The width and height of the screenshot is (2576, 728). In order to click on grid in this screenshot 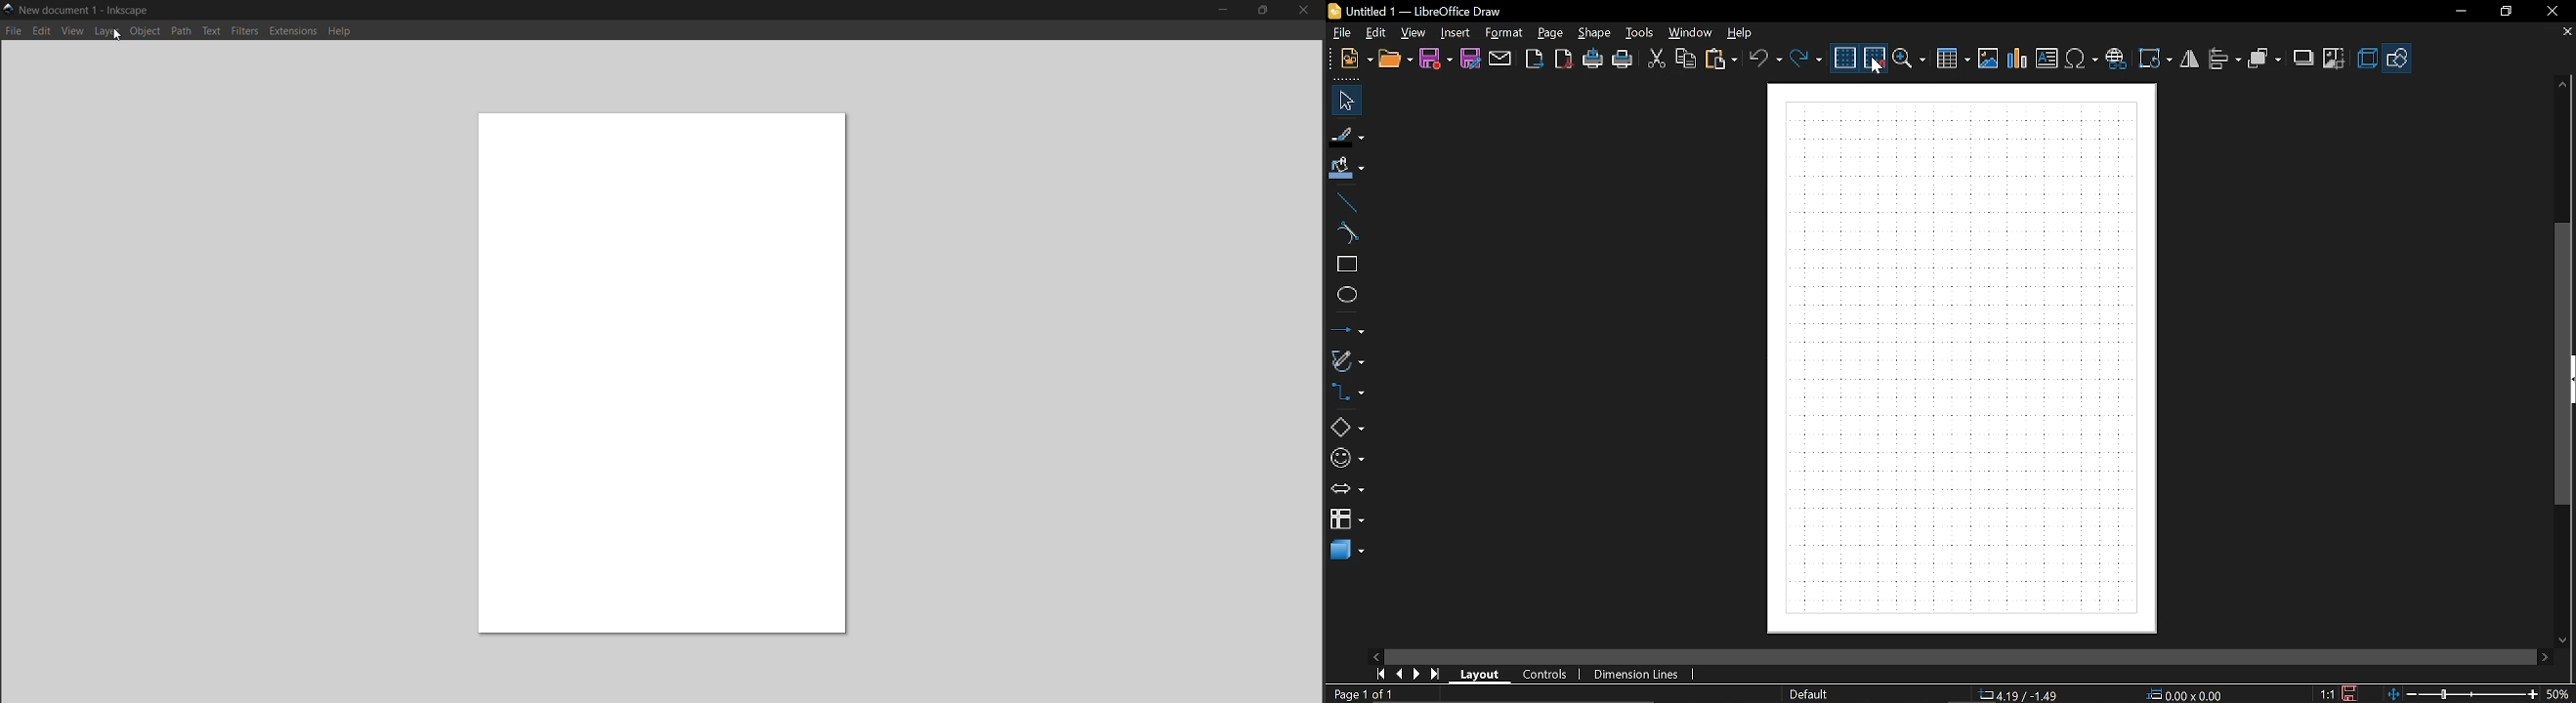, I will do `click(1845, 59)`.